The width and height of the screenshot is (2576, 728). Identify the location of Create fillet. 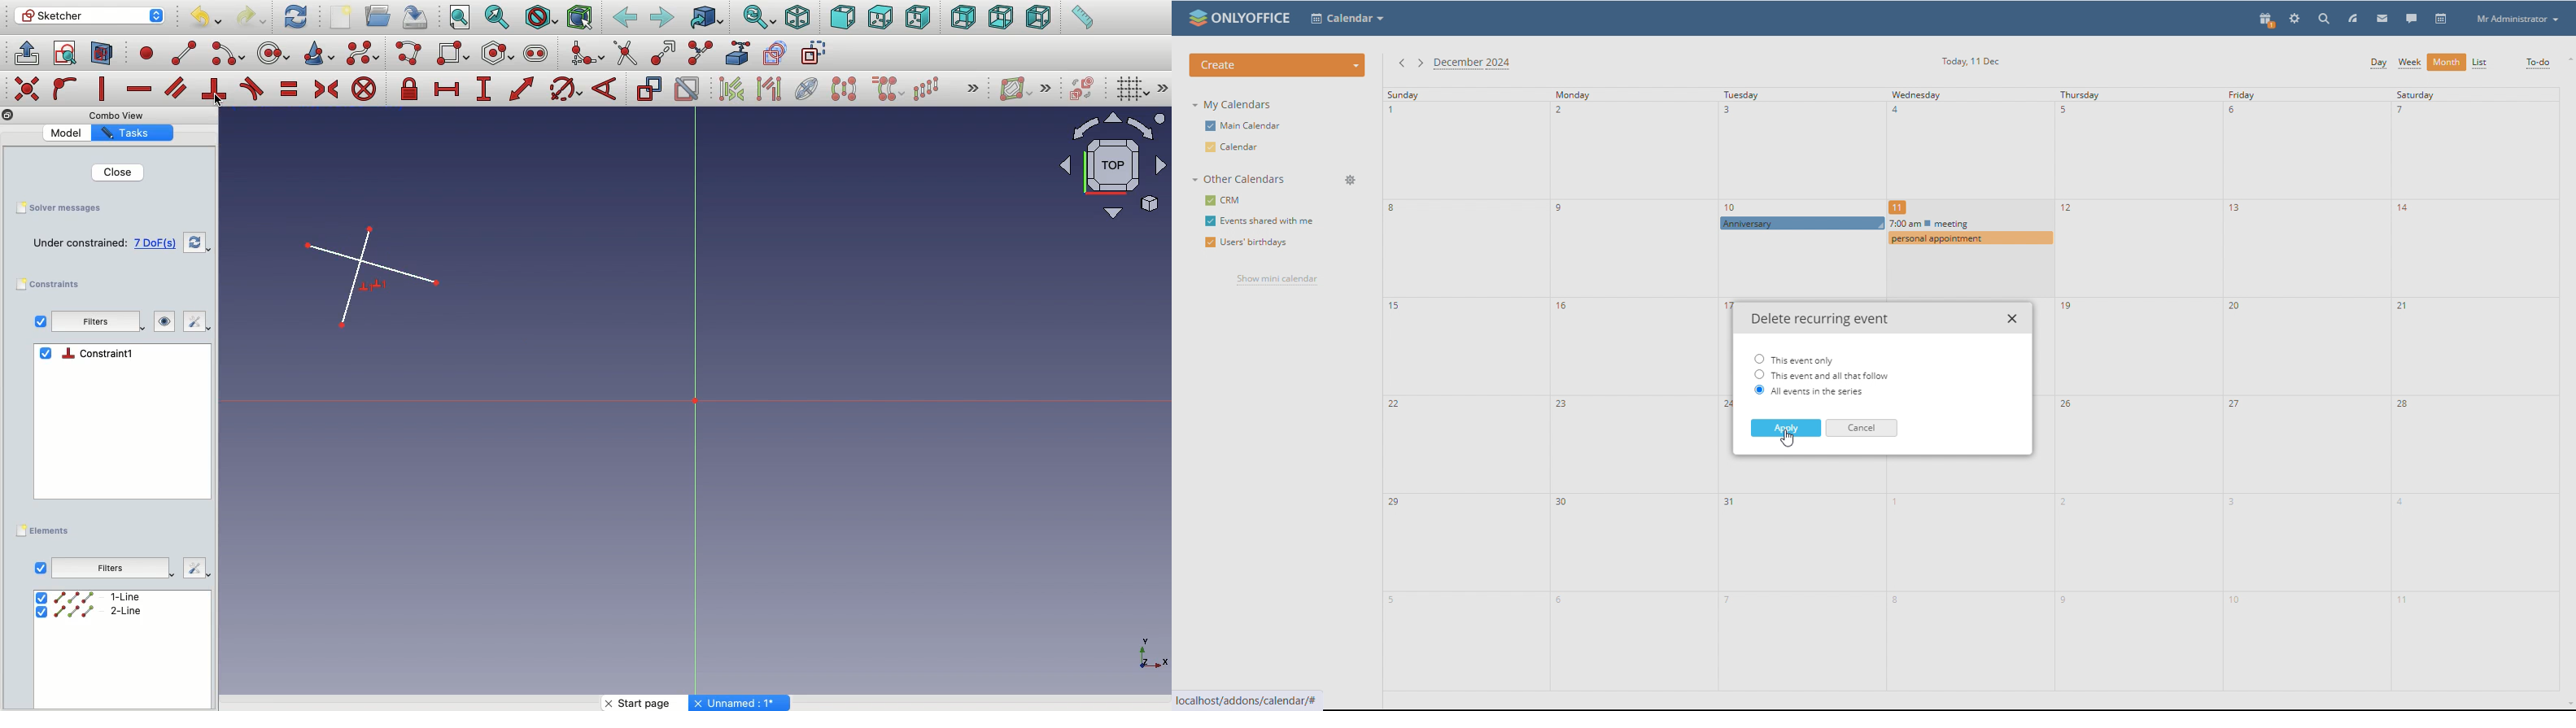
(586, 54).